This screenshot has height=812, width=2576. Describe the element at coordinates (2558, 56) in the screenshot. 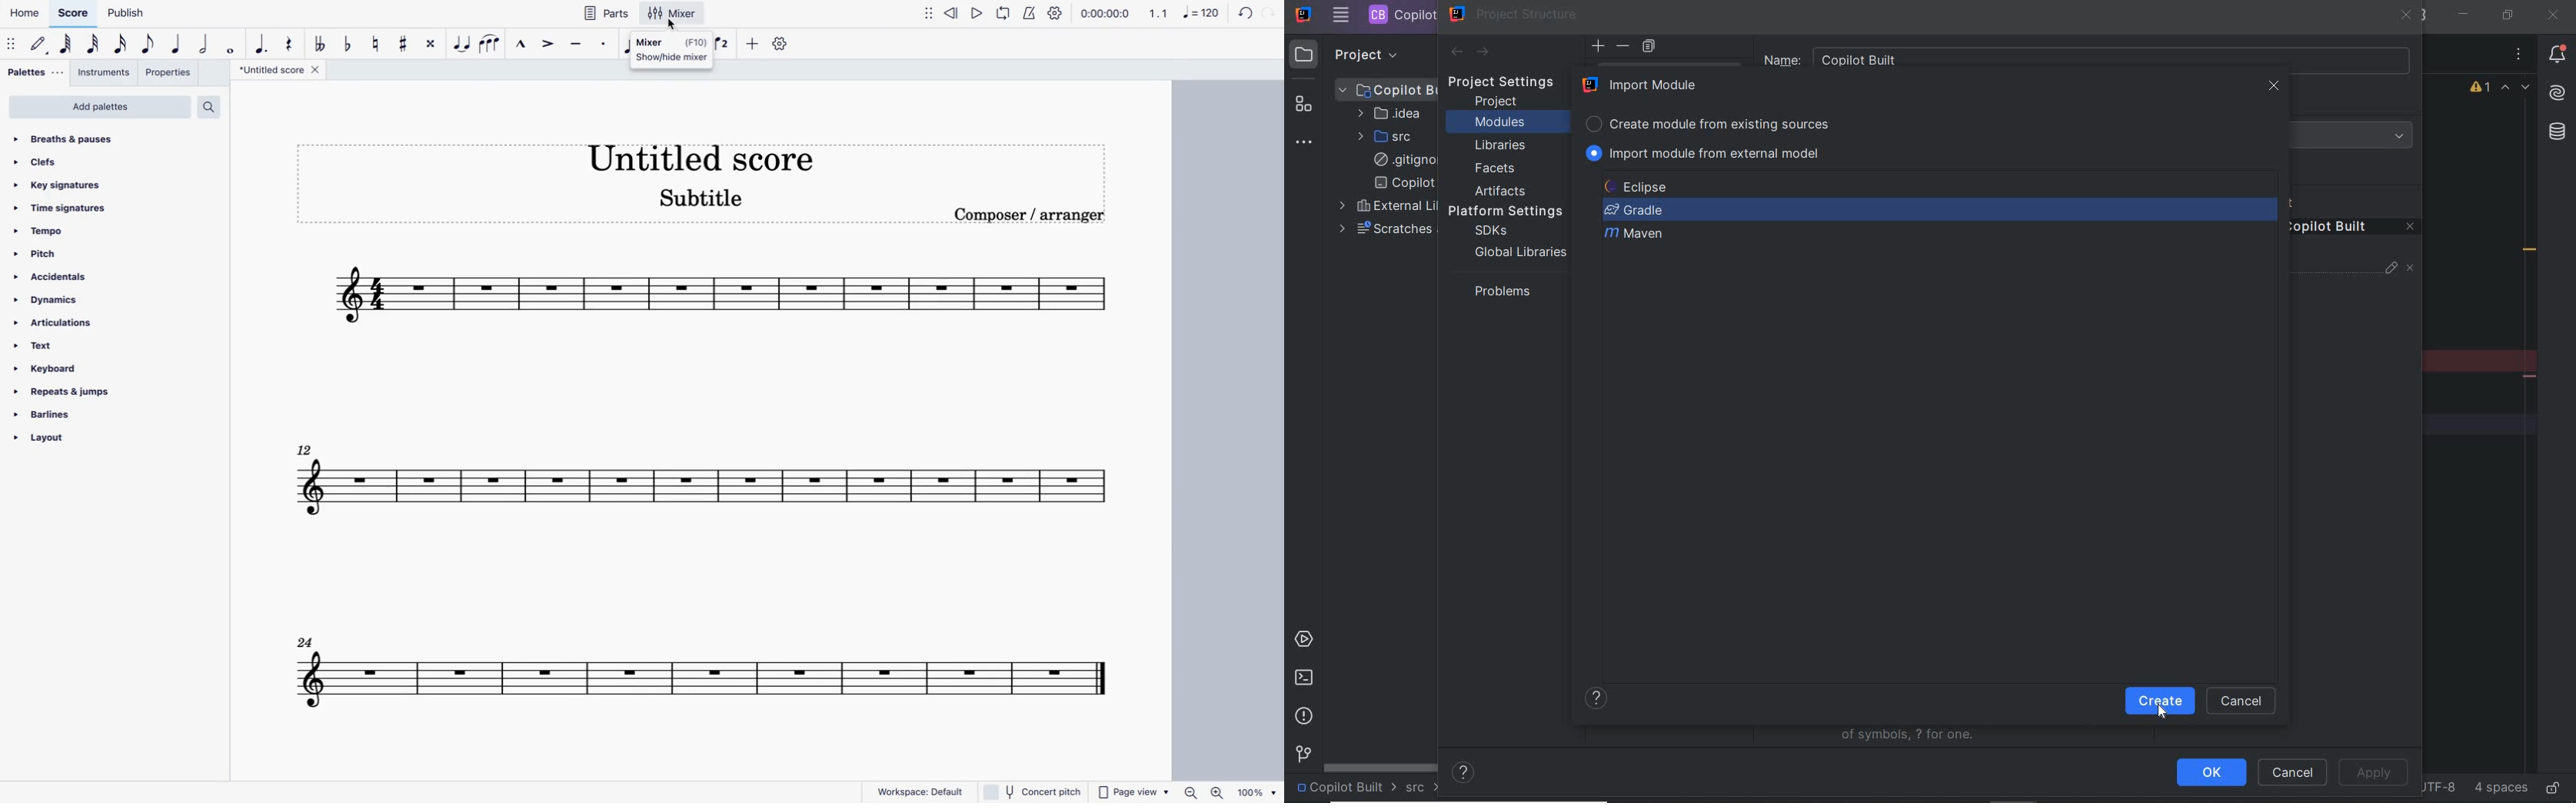

I see `notifications` at that location.